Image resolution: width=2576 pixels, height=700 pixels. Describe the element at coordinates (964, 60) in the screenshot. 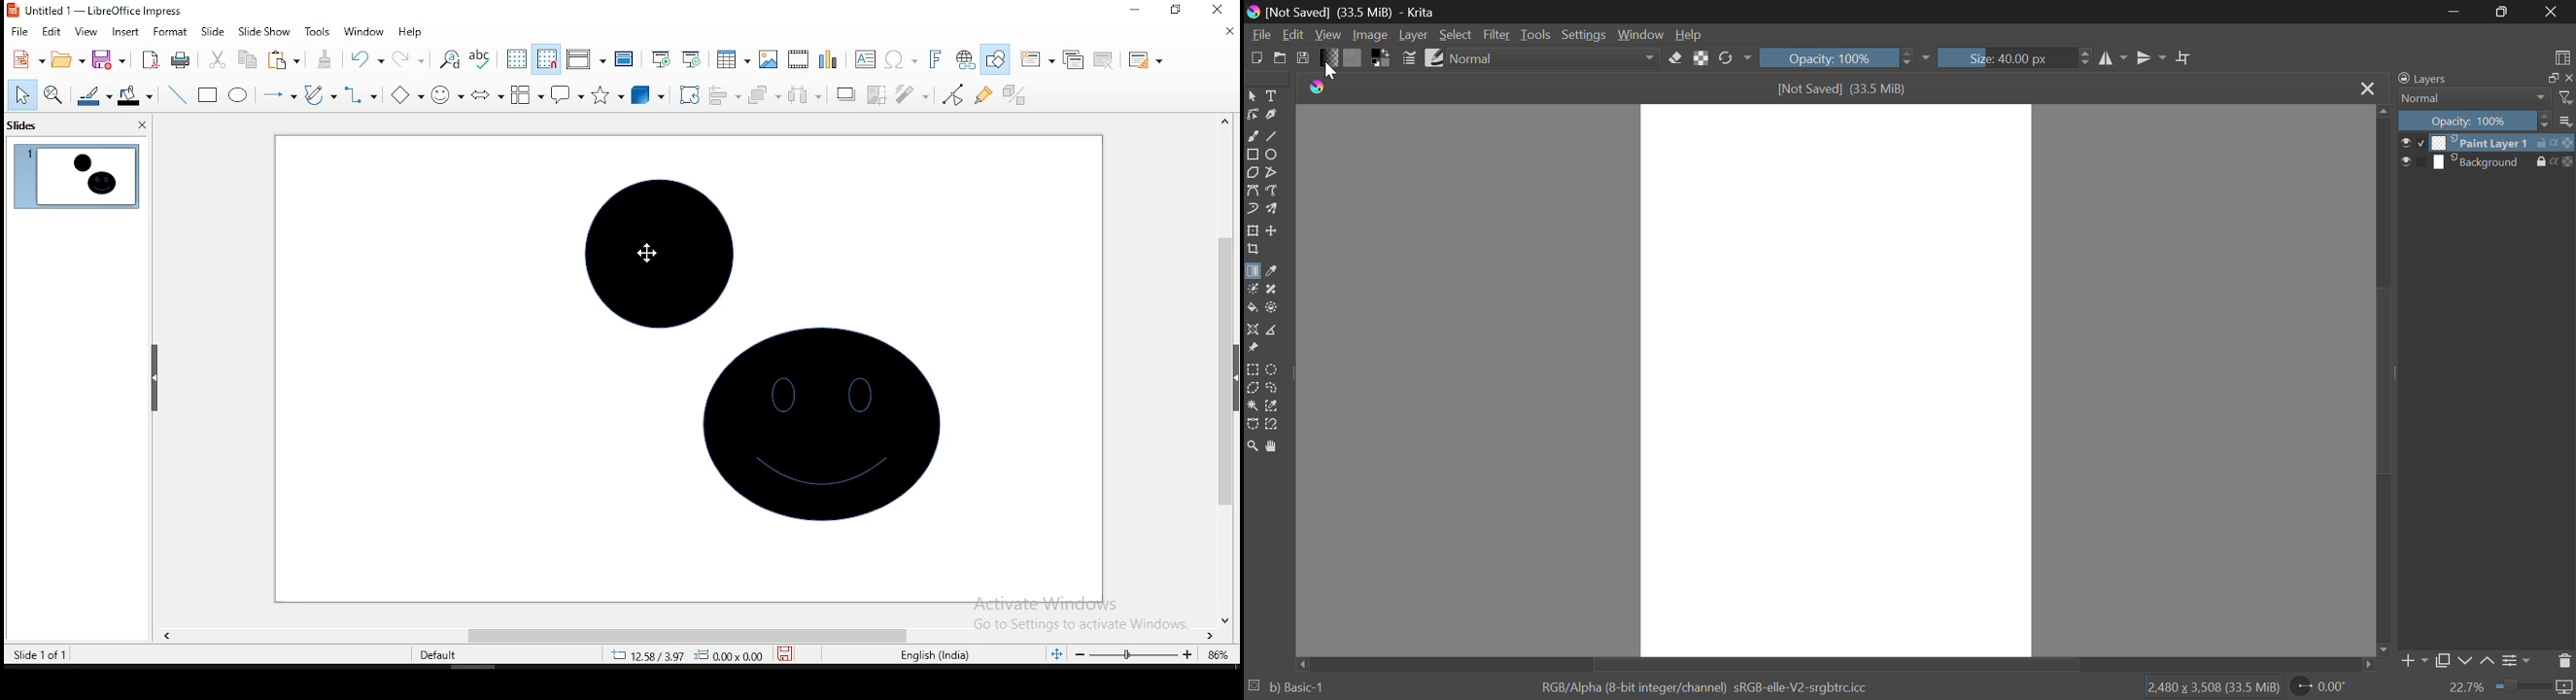

I see `insert hyperlink` at that location.